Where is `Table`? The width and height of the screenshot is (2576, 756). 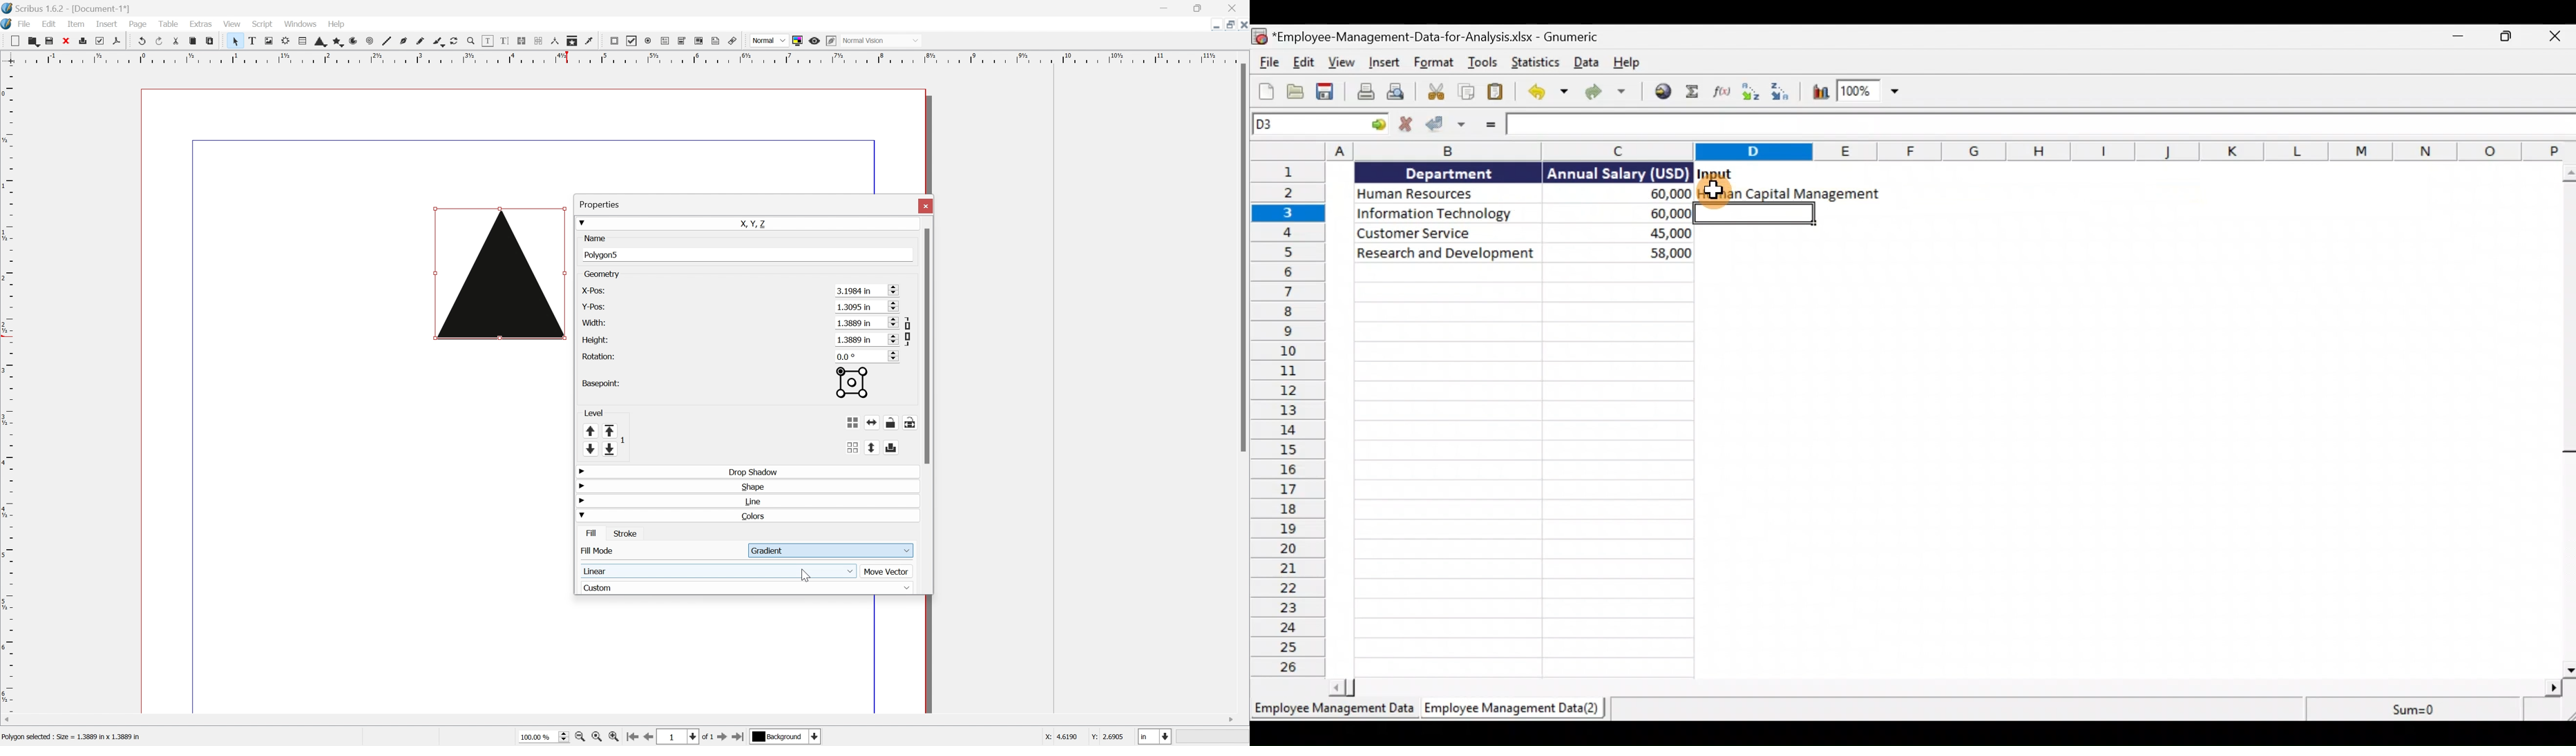
Table is located at coordinates (169, 24).